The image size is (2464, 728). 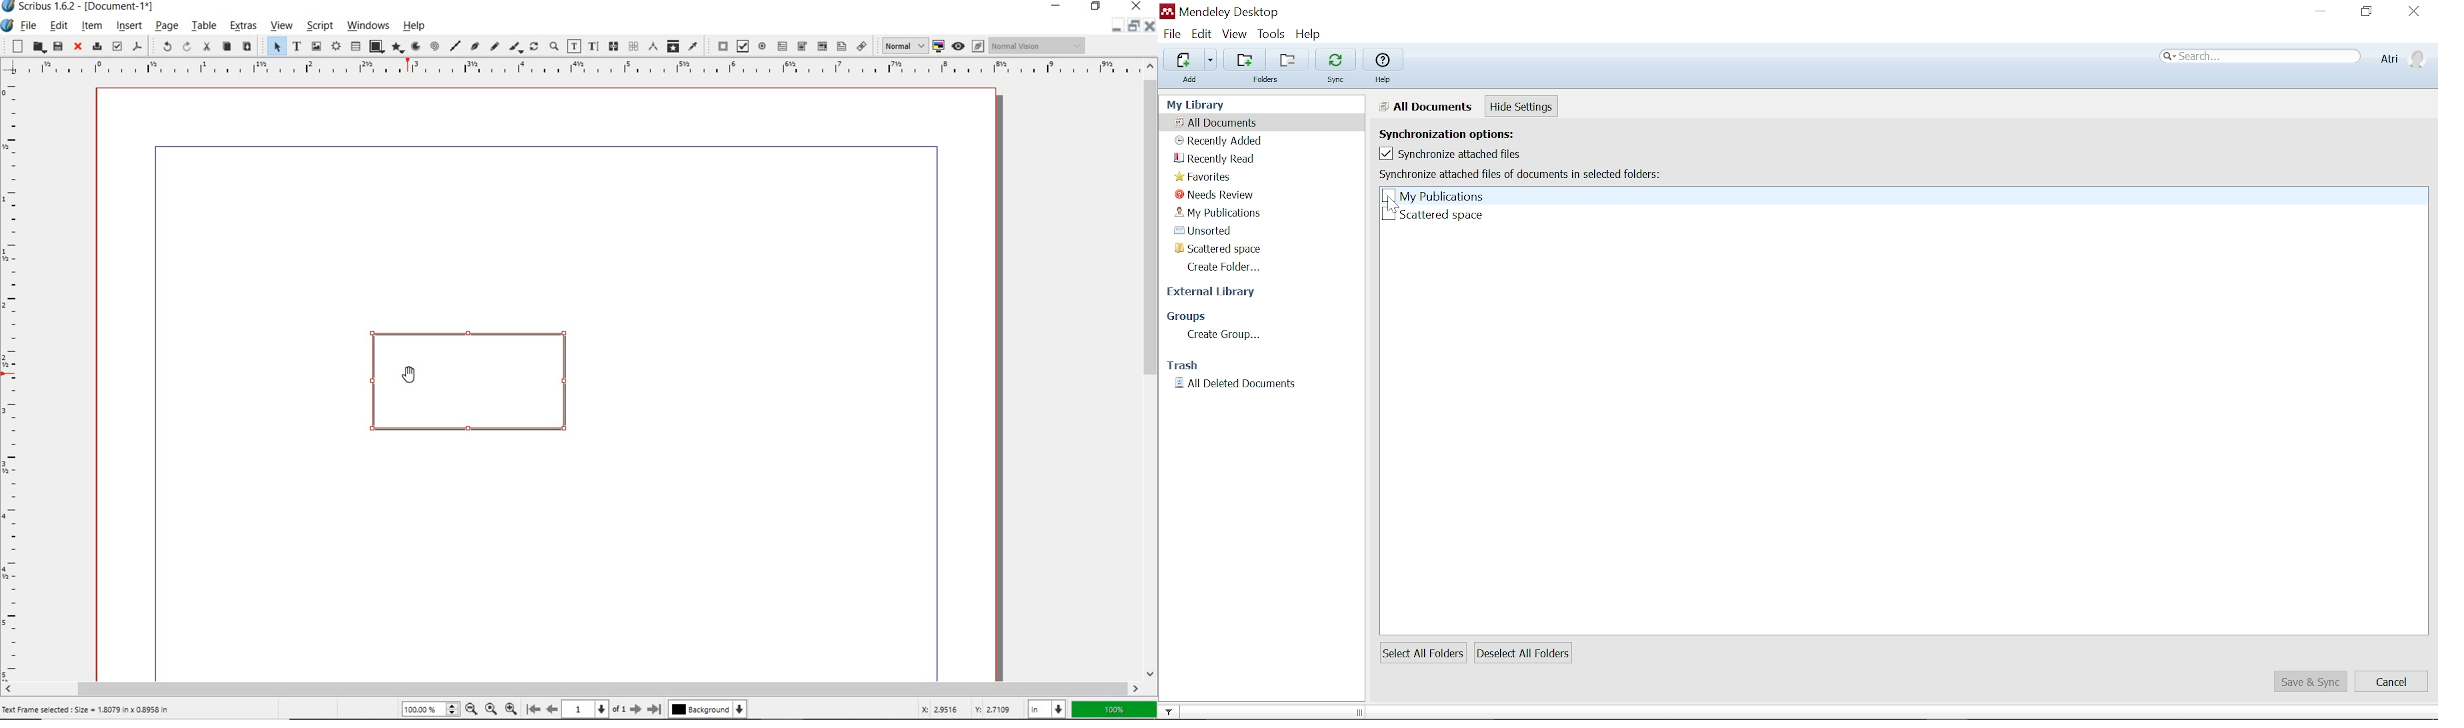 I want to click on pdf combo box, so click(x=821, y=46).